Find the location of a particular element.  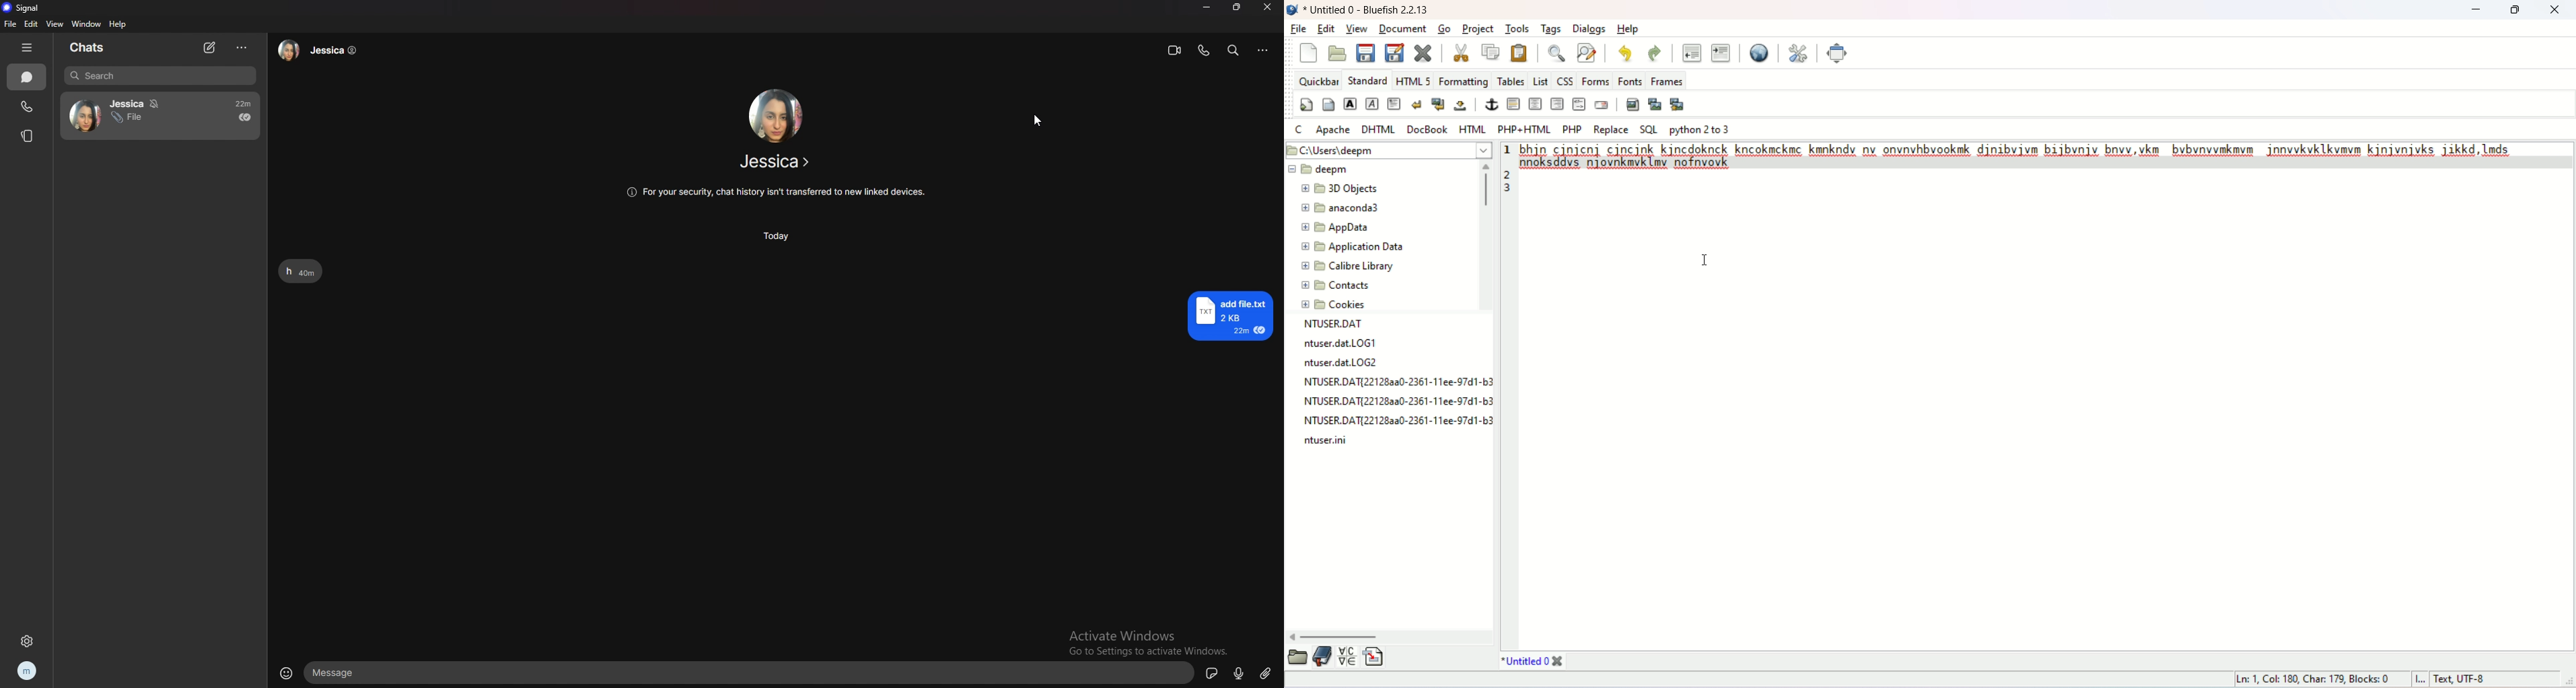

C is located at coordinates (1303, 131).